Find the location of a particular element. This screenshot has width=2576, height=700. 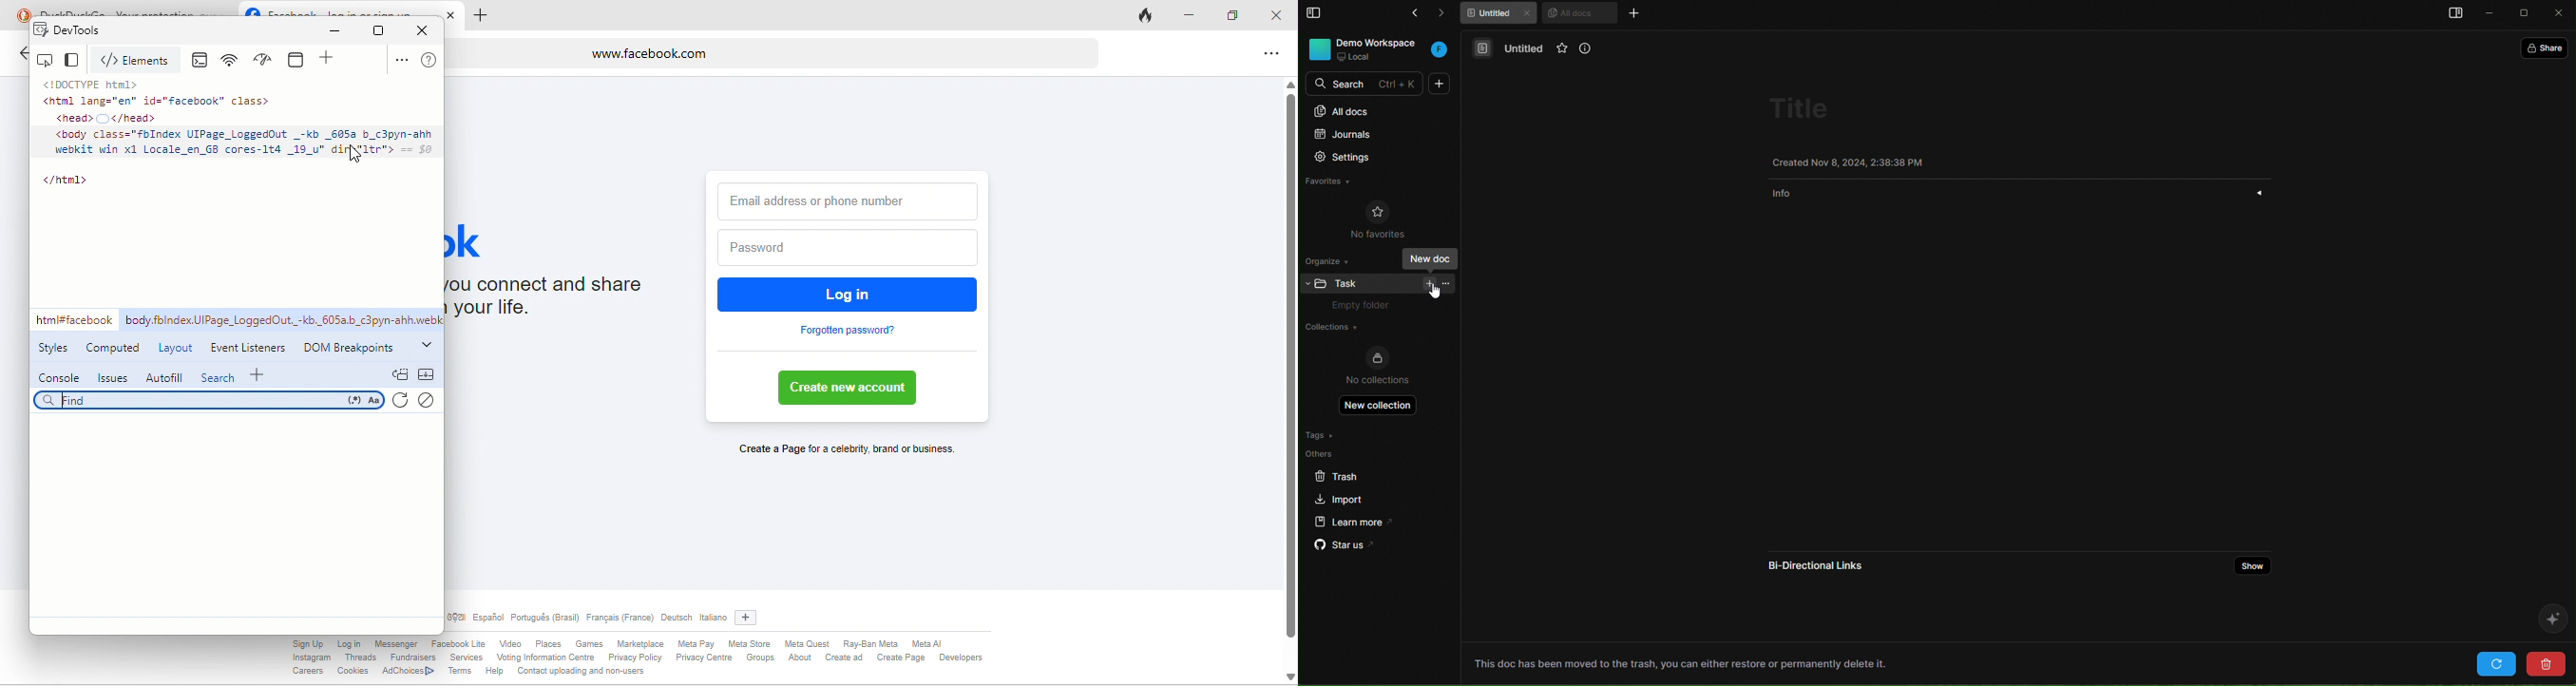

open sidebar is located at coordinates (2453, 15).